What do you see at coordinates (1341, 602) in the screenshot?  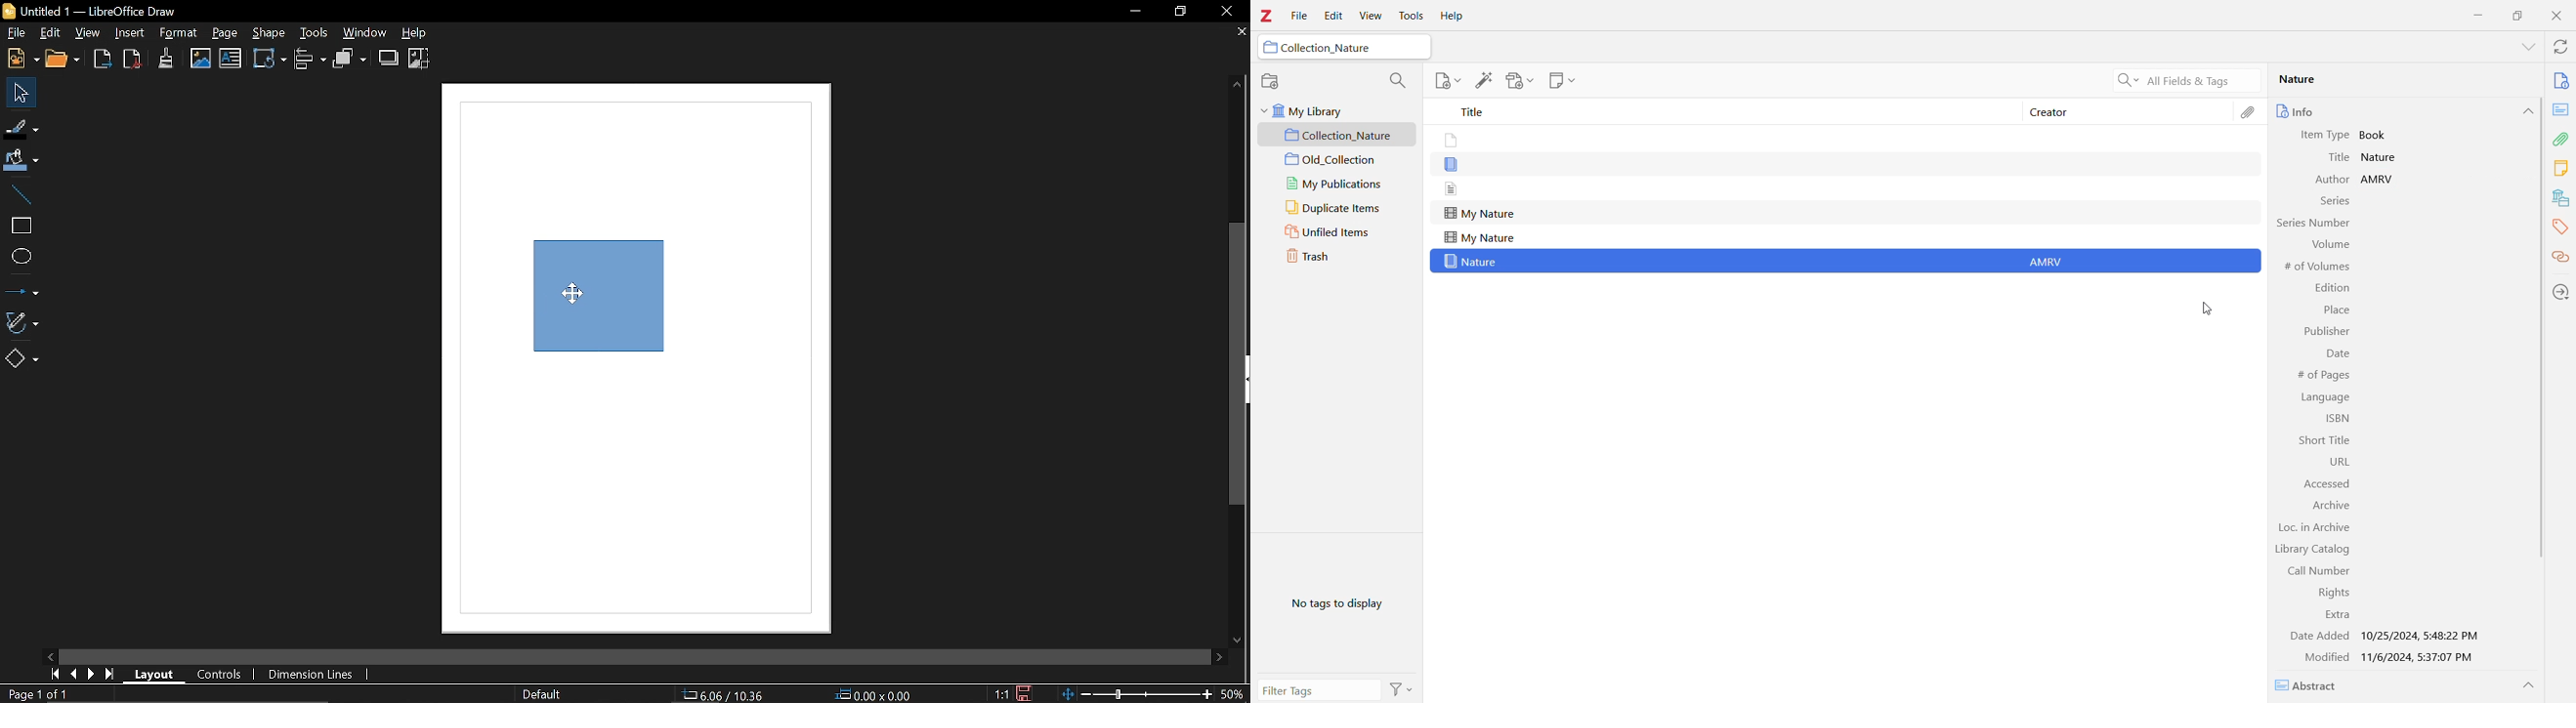 I see `No tags to display` at bounding box center [1341, 602].